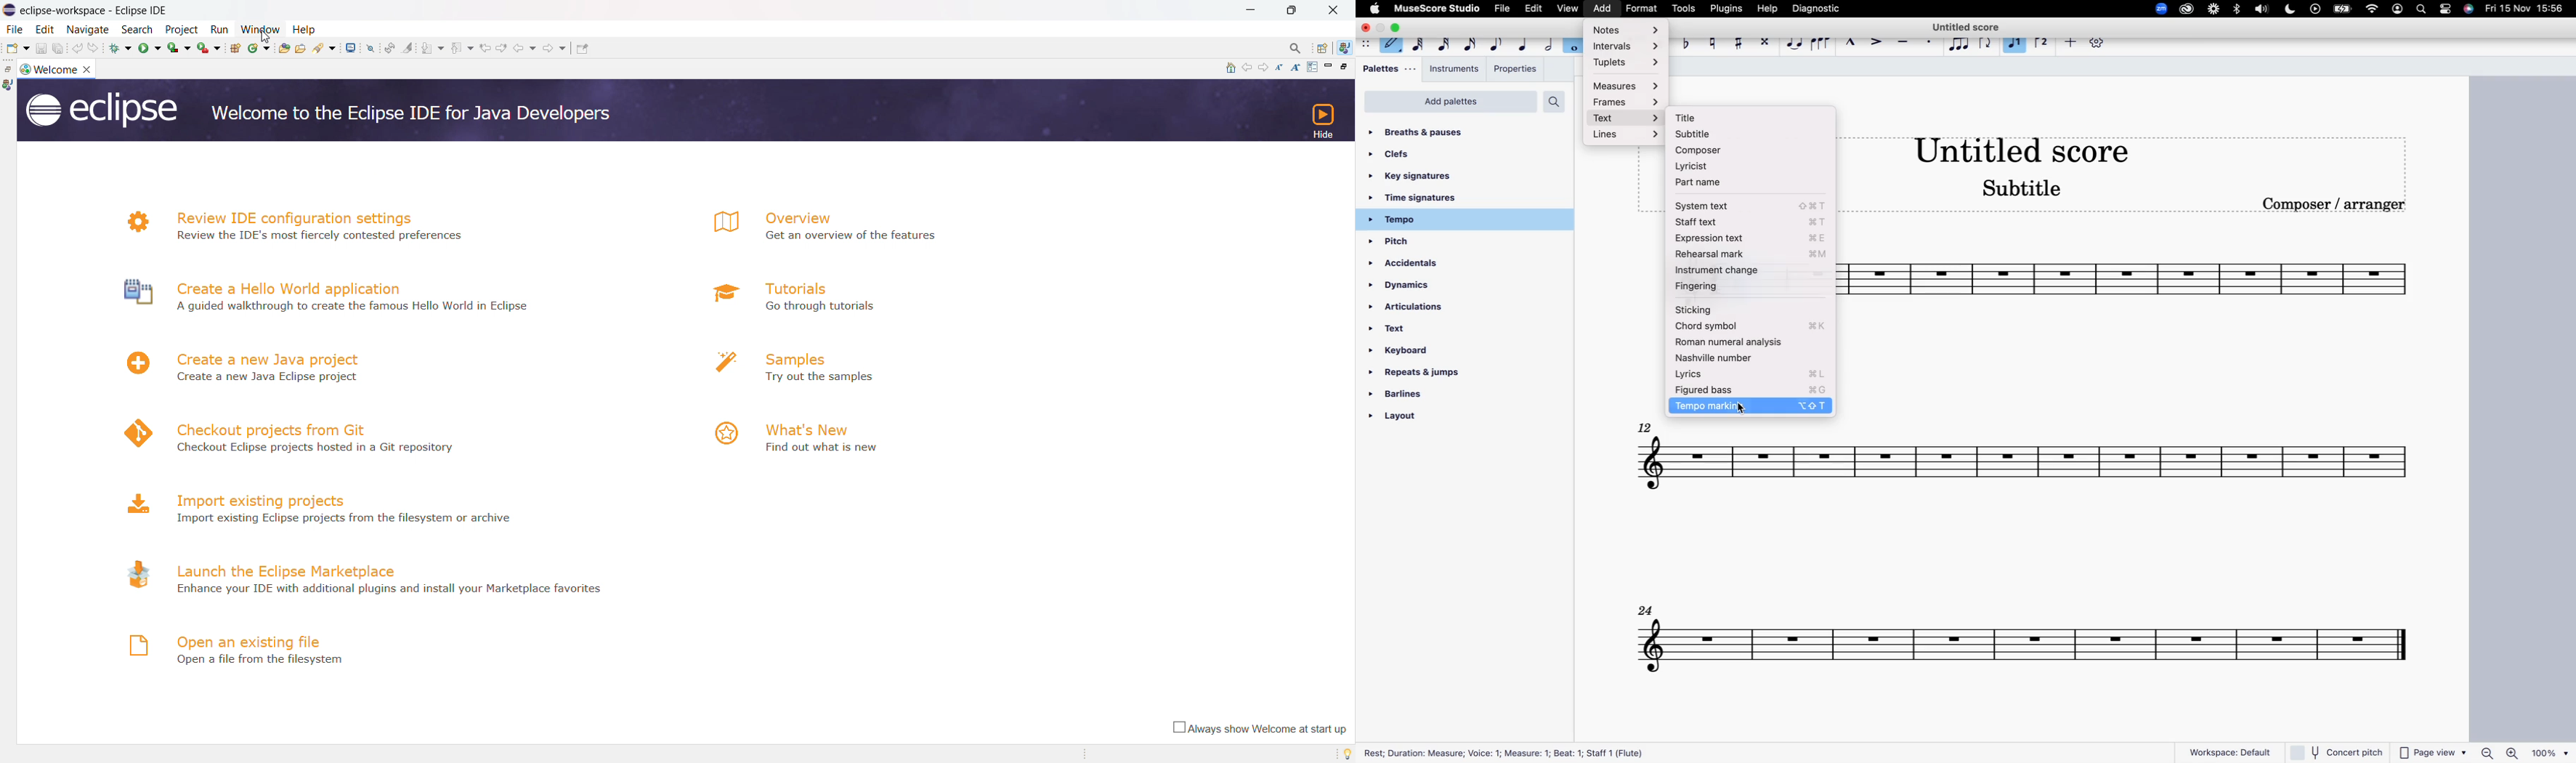  What do you see at coordinates (1265, 68) in the screenshot?
I see `navigate to next topic` at bounding box center [1265, 68].